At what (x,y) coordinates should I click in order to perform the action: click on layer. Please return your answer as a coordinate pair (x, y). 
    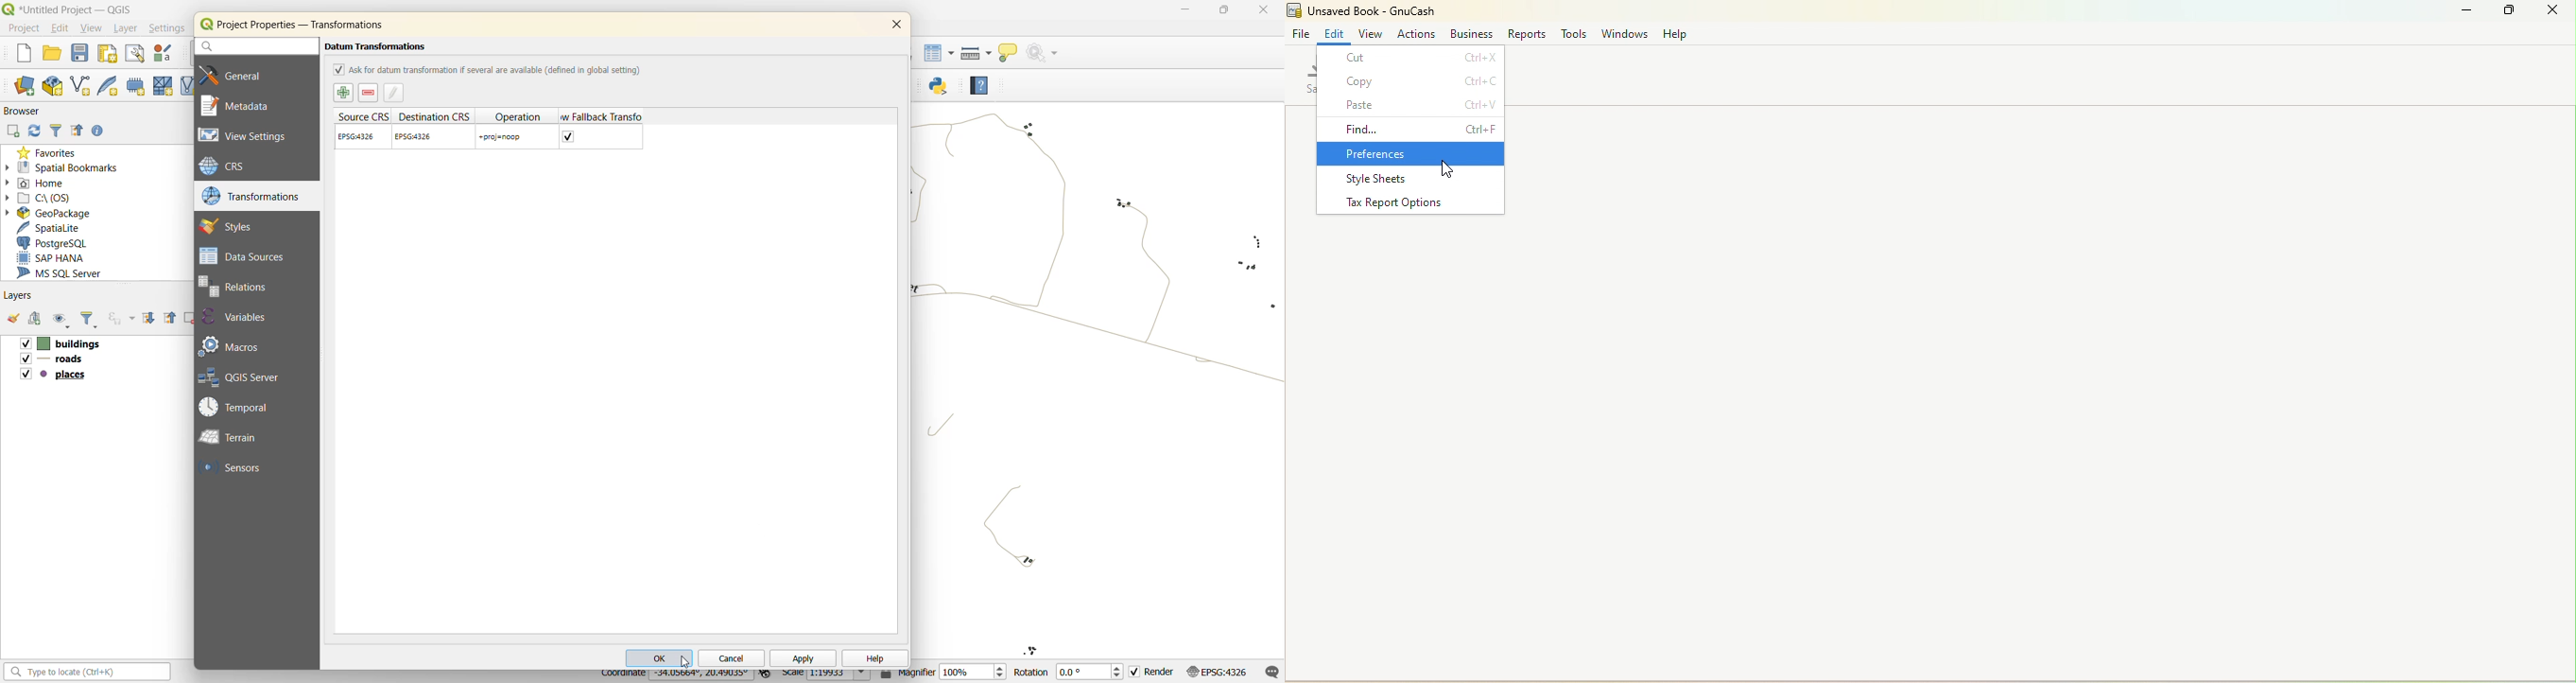
    Looking at the image, I should click on (124, 29).